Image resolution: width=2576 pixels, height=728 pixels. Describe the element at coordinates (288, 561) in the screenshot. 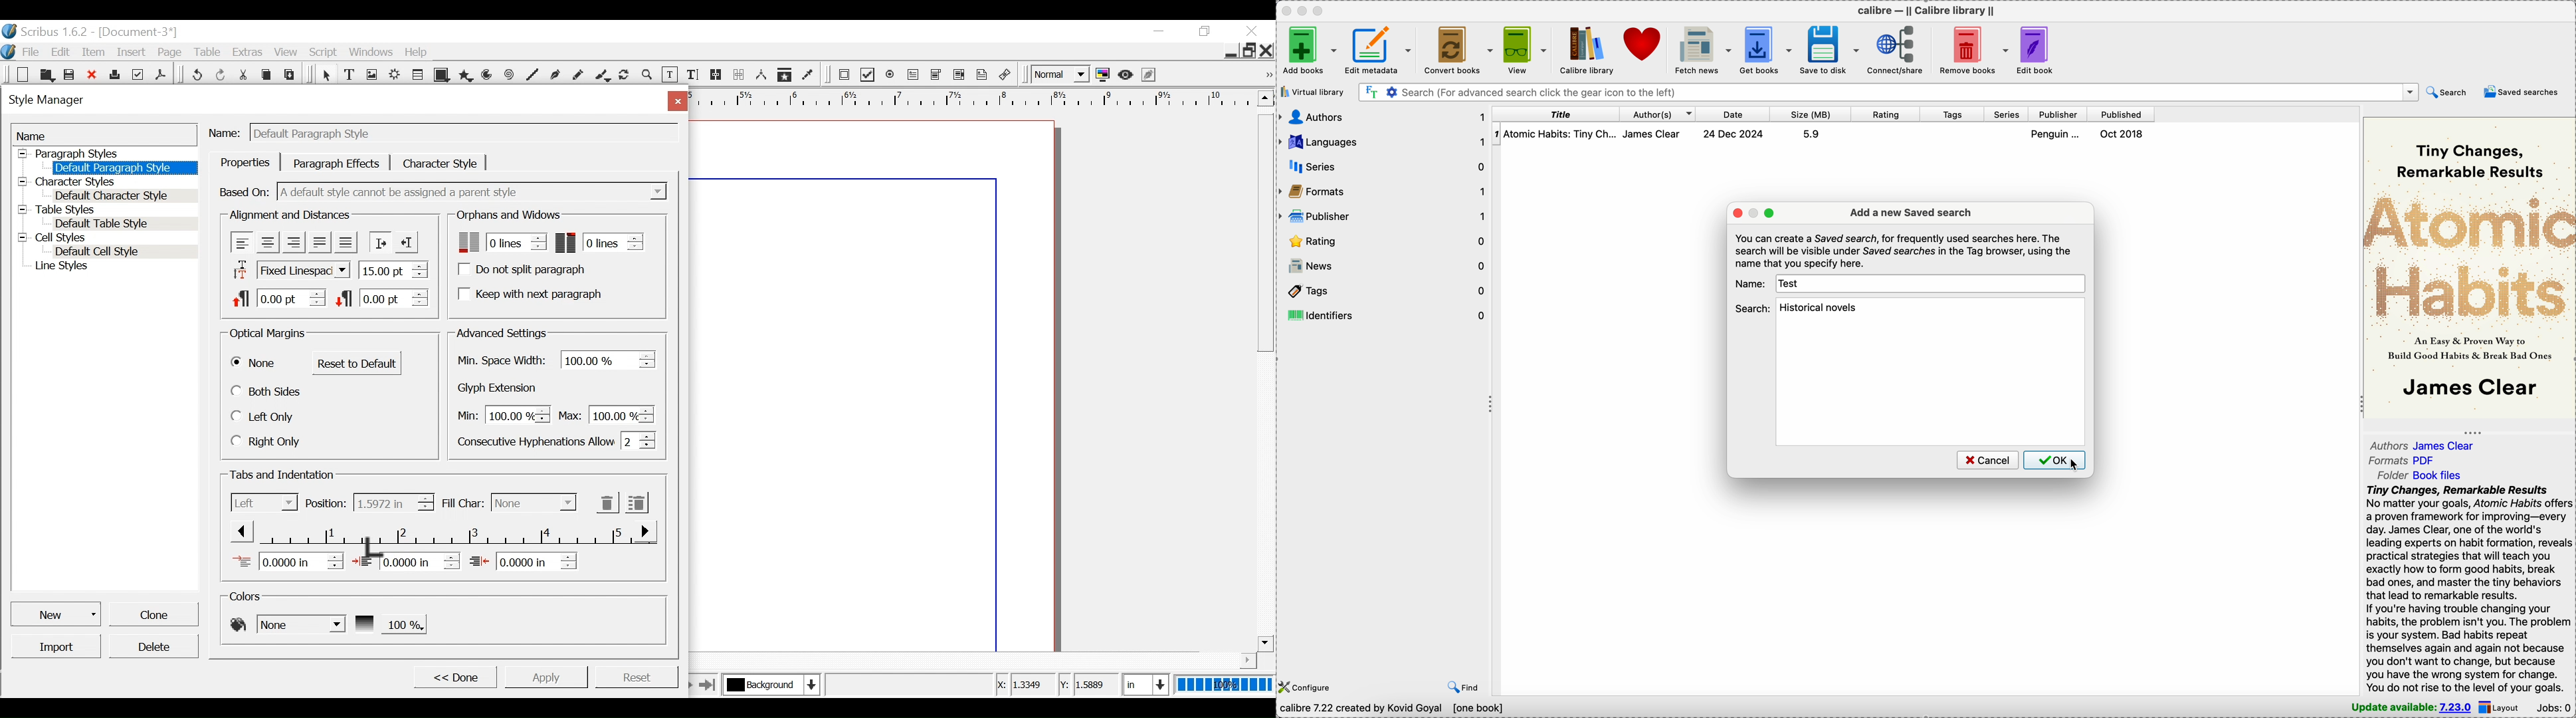

I see `First line Indent` at that location.